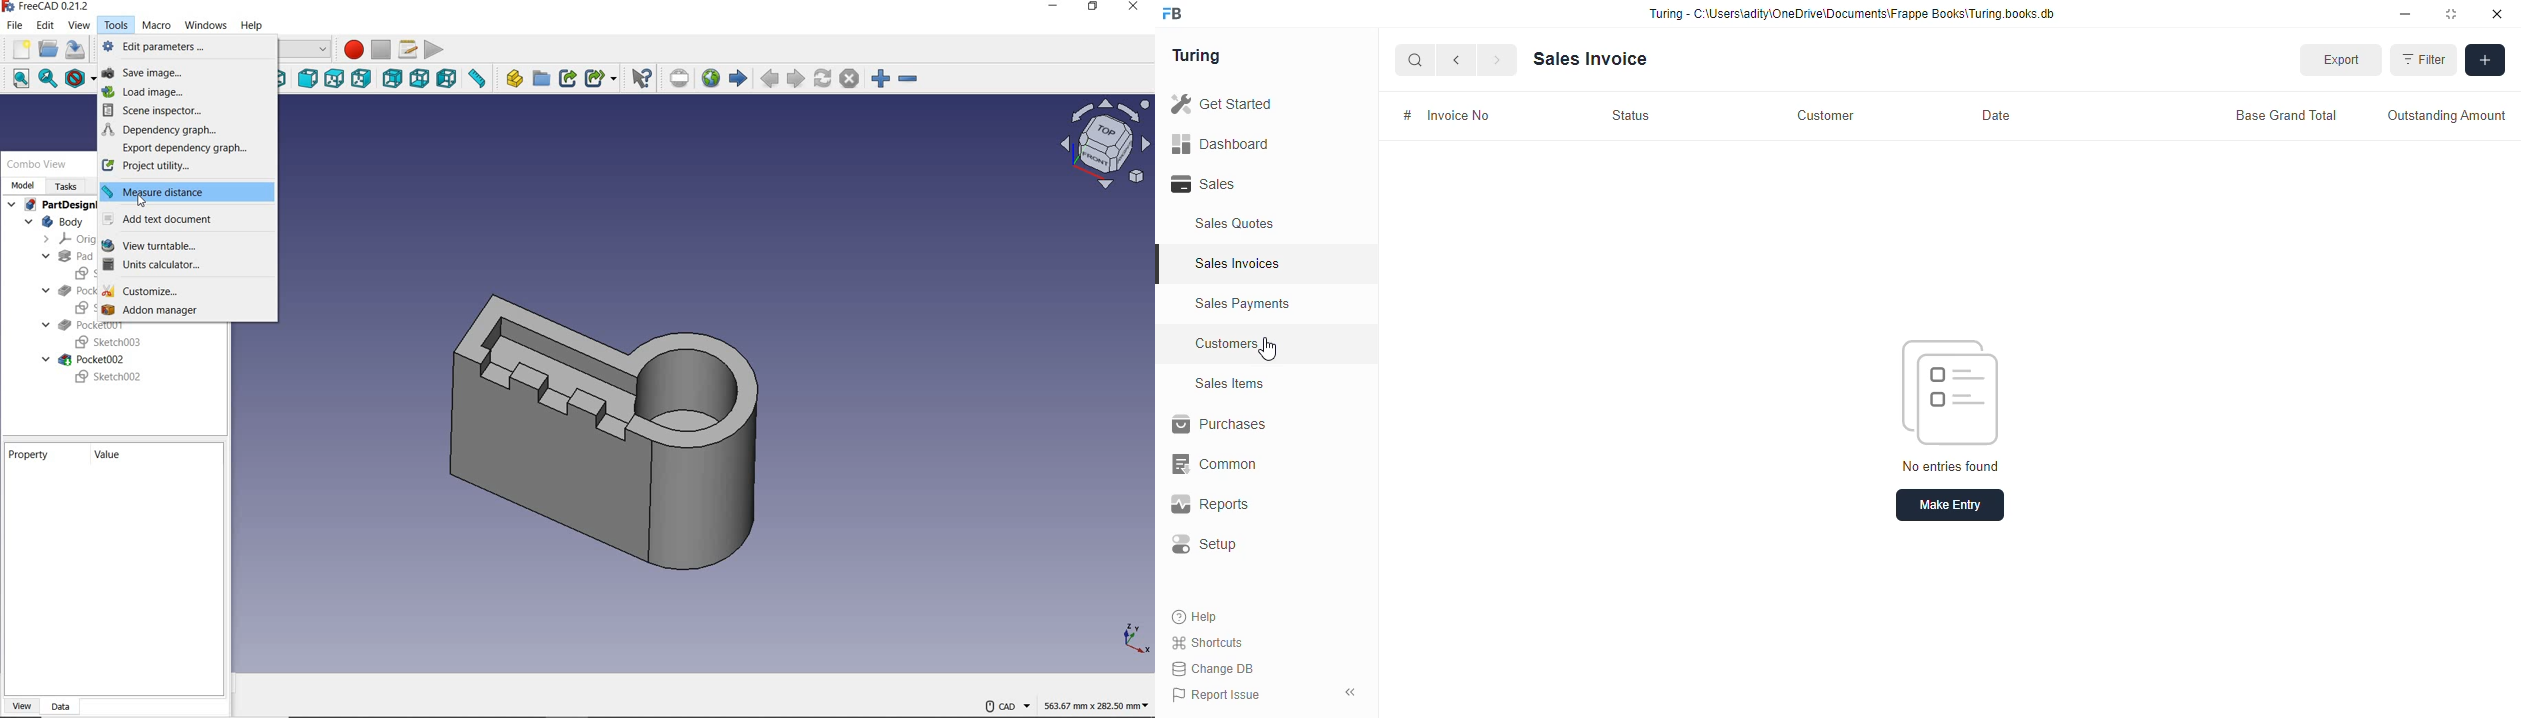  What do you see at coordinates (85, 325) in the screenshot?
I see `POCKET001` at bounding box center [85, 325].